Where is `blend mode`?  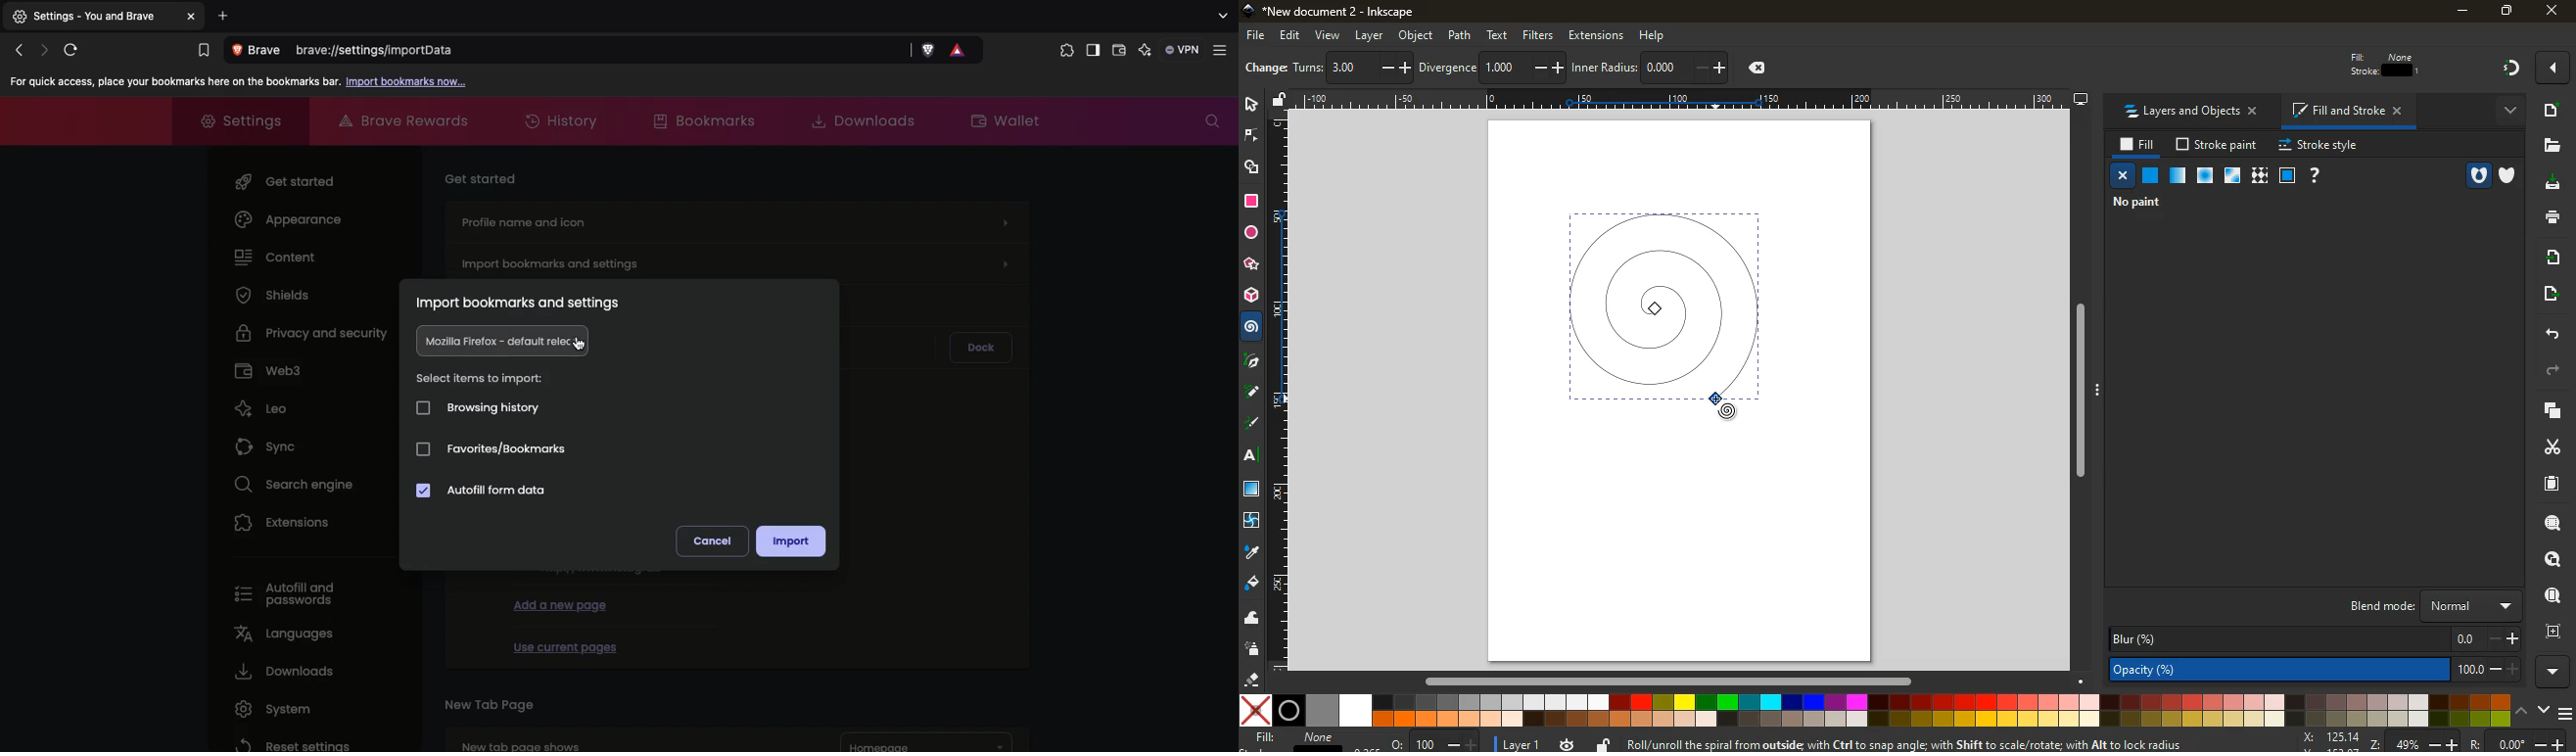 blend mode is located at coordinates (2424, 607).